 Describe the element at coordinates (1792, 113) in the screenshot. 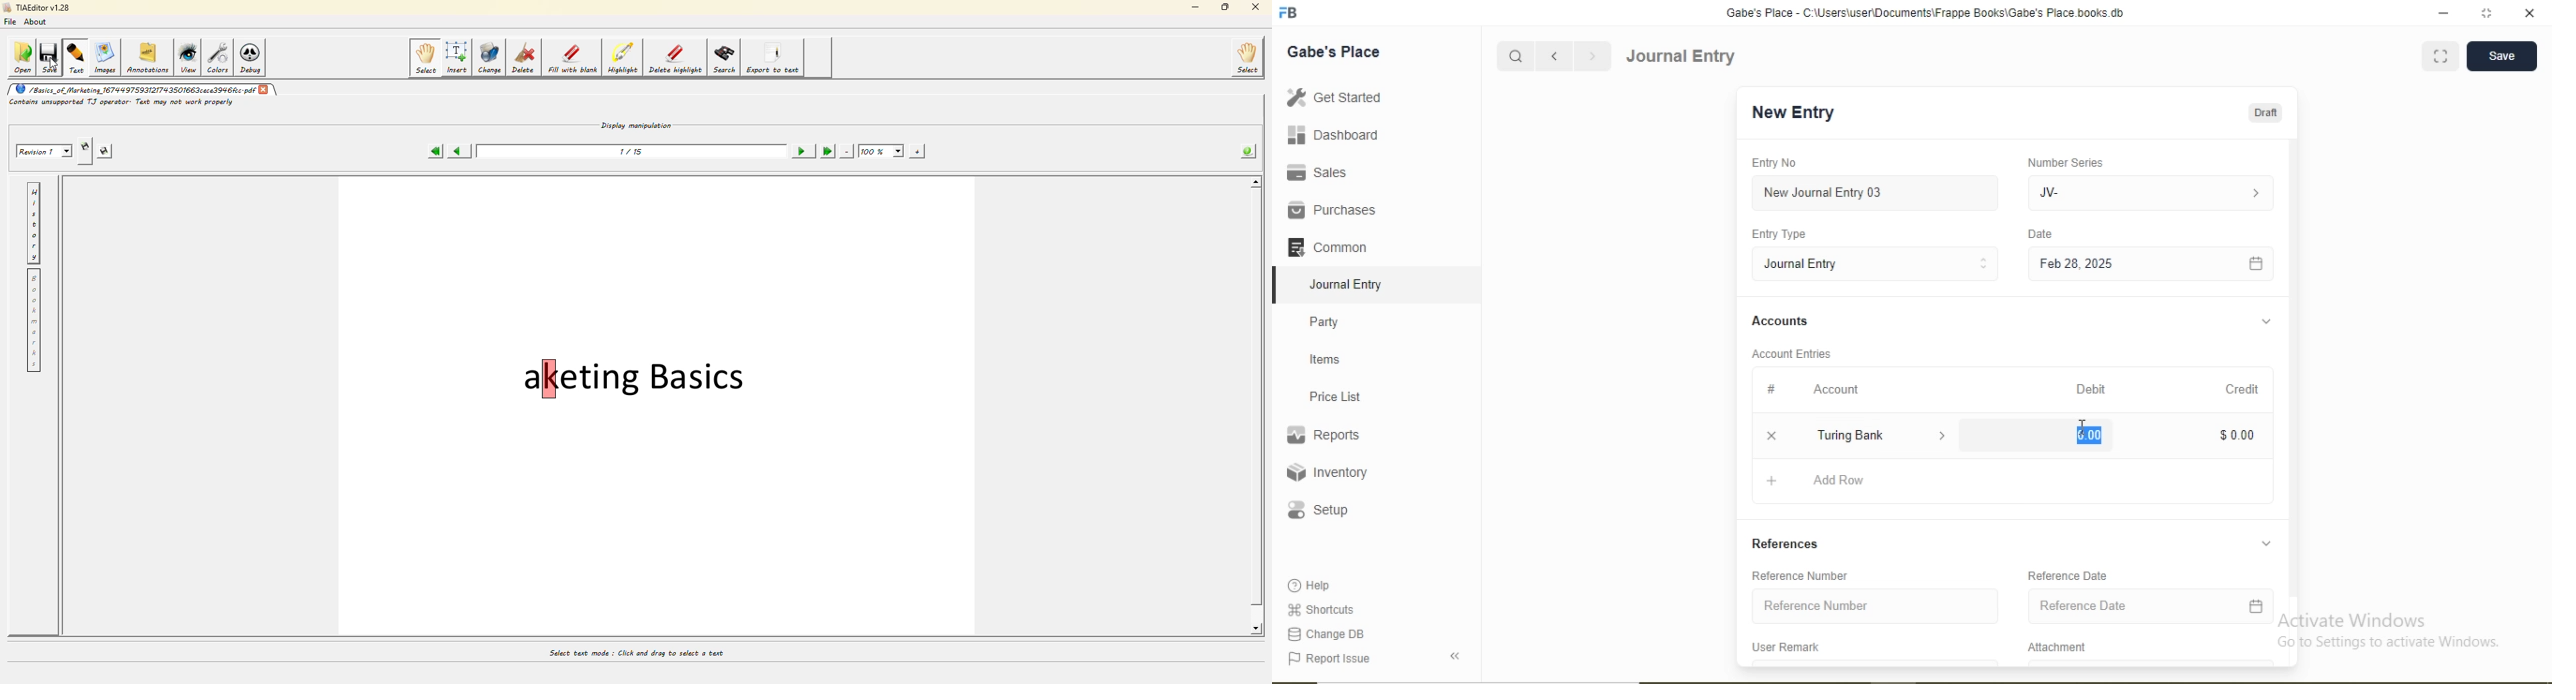

I see `New Entry` at that location.